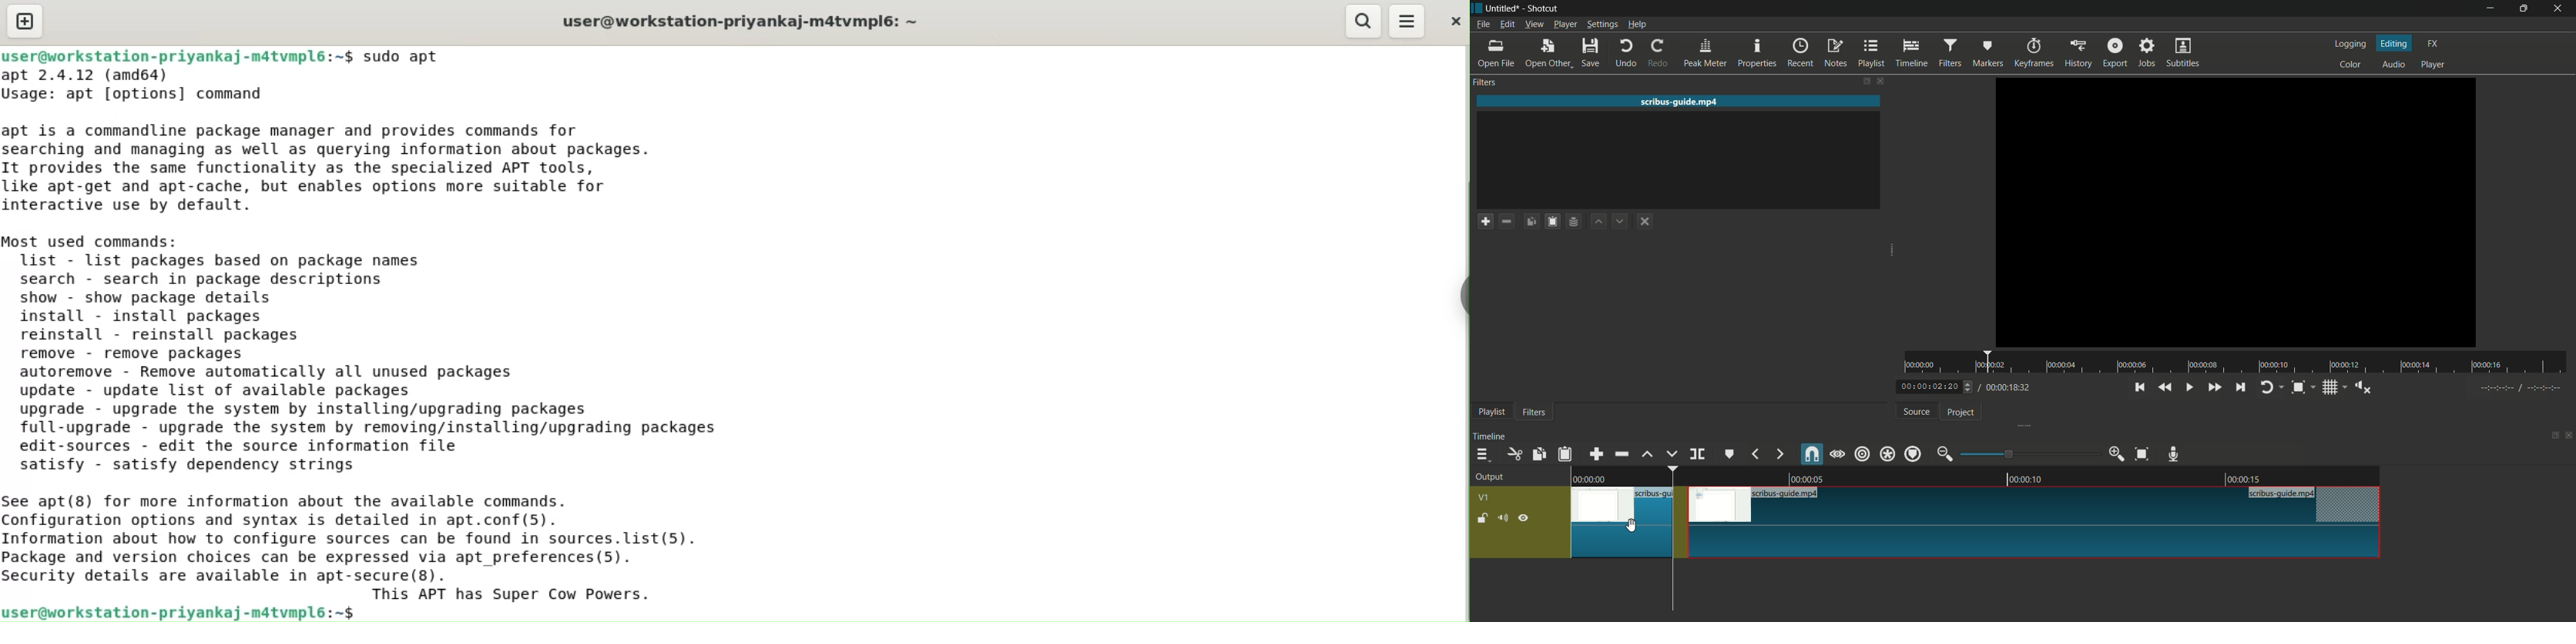  What do you see at coordinates (1574, 222) in the screenshot?
I see `save filter set` at bounding box center [1574, 222].